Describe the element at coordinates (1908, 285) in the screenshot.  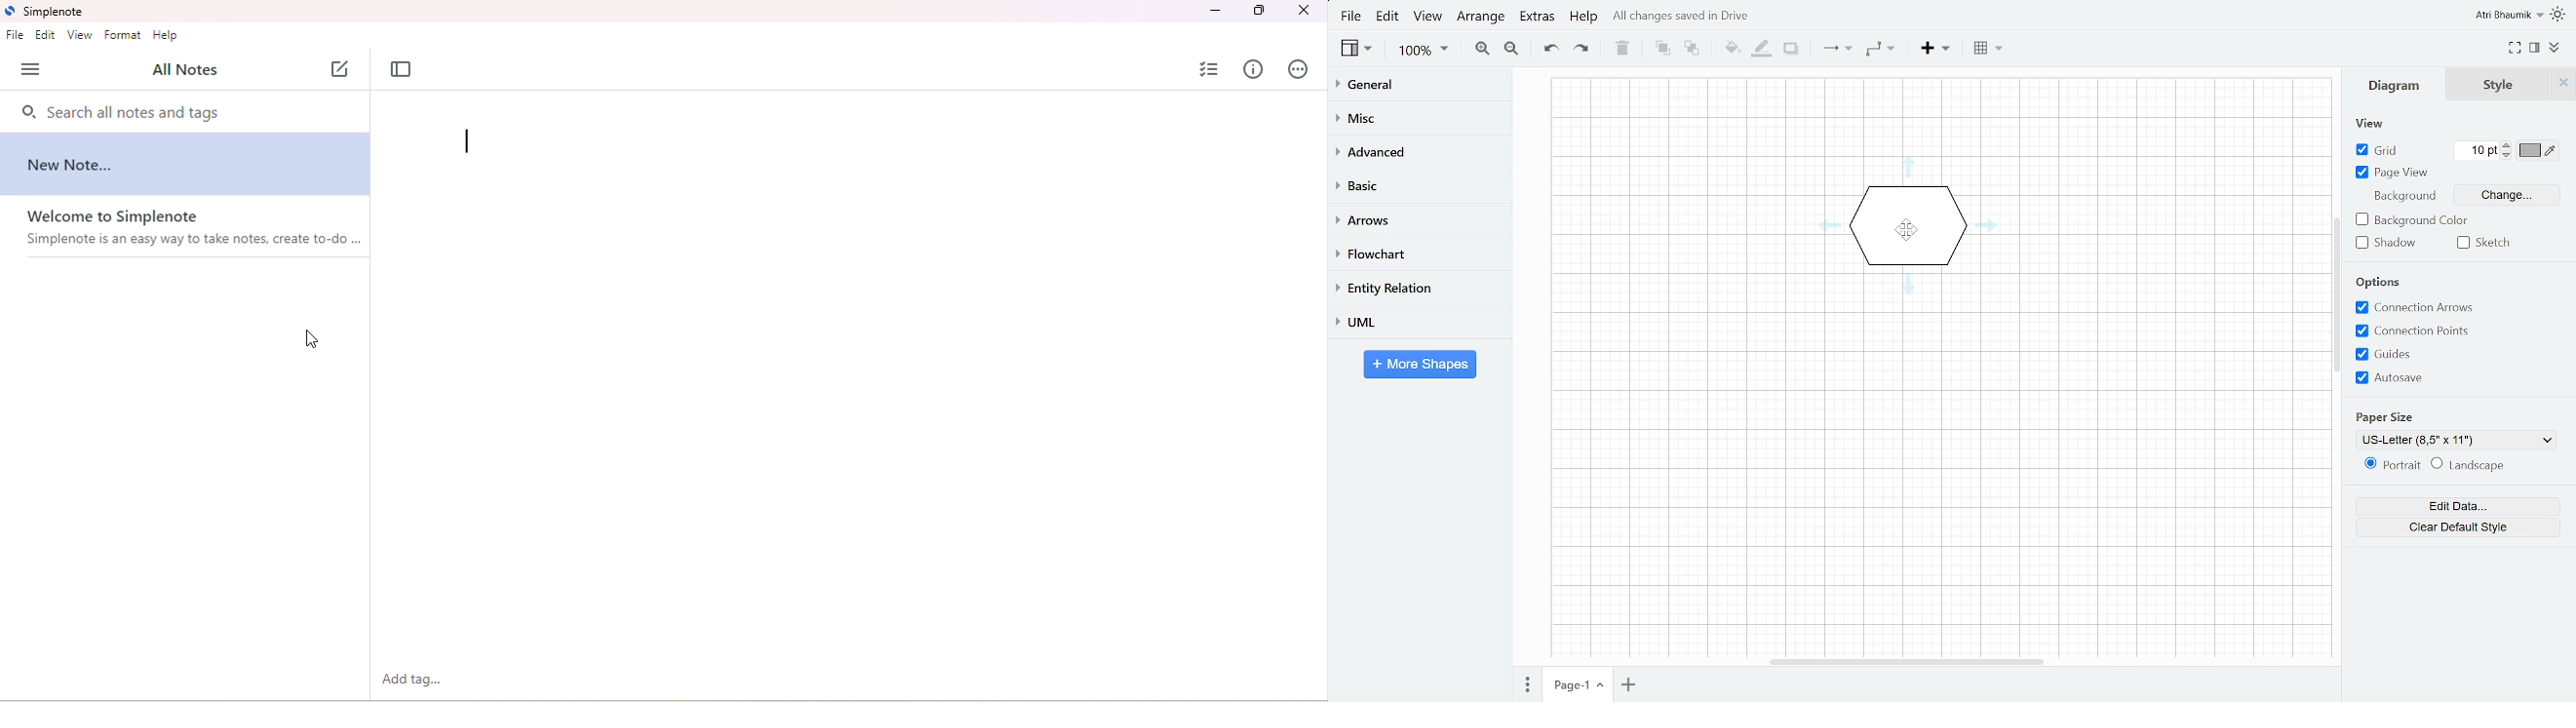
I see `Move shape down` at that location.